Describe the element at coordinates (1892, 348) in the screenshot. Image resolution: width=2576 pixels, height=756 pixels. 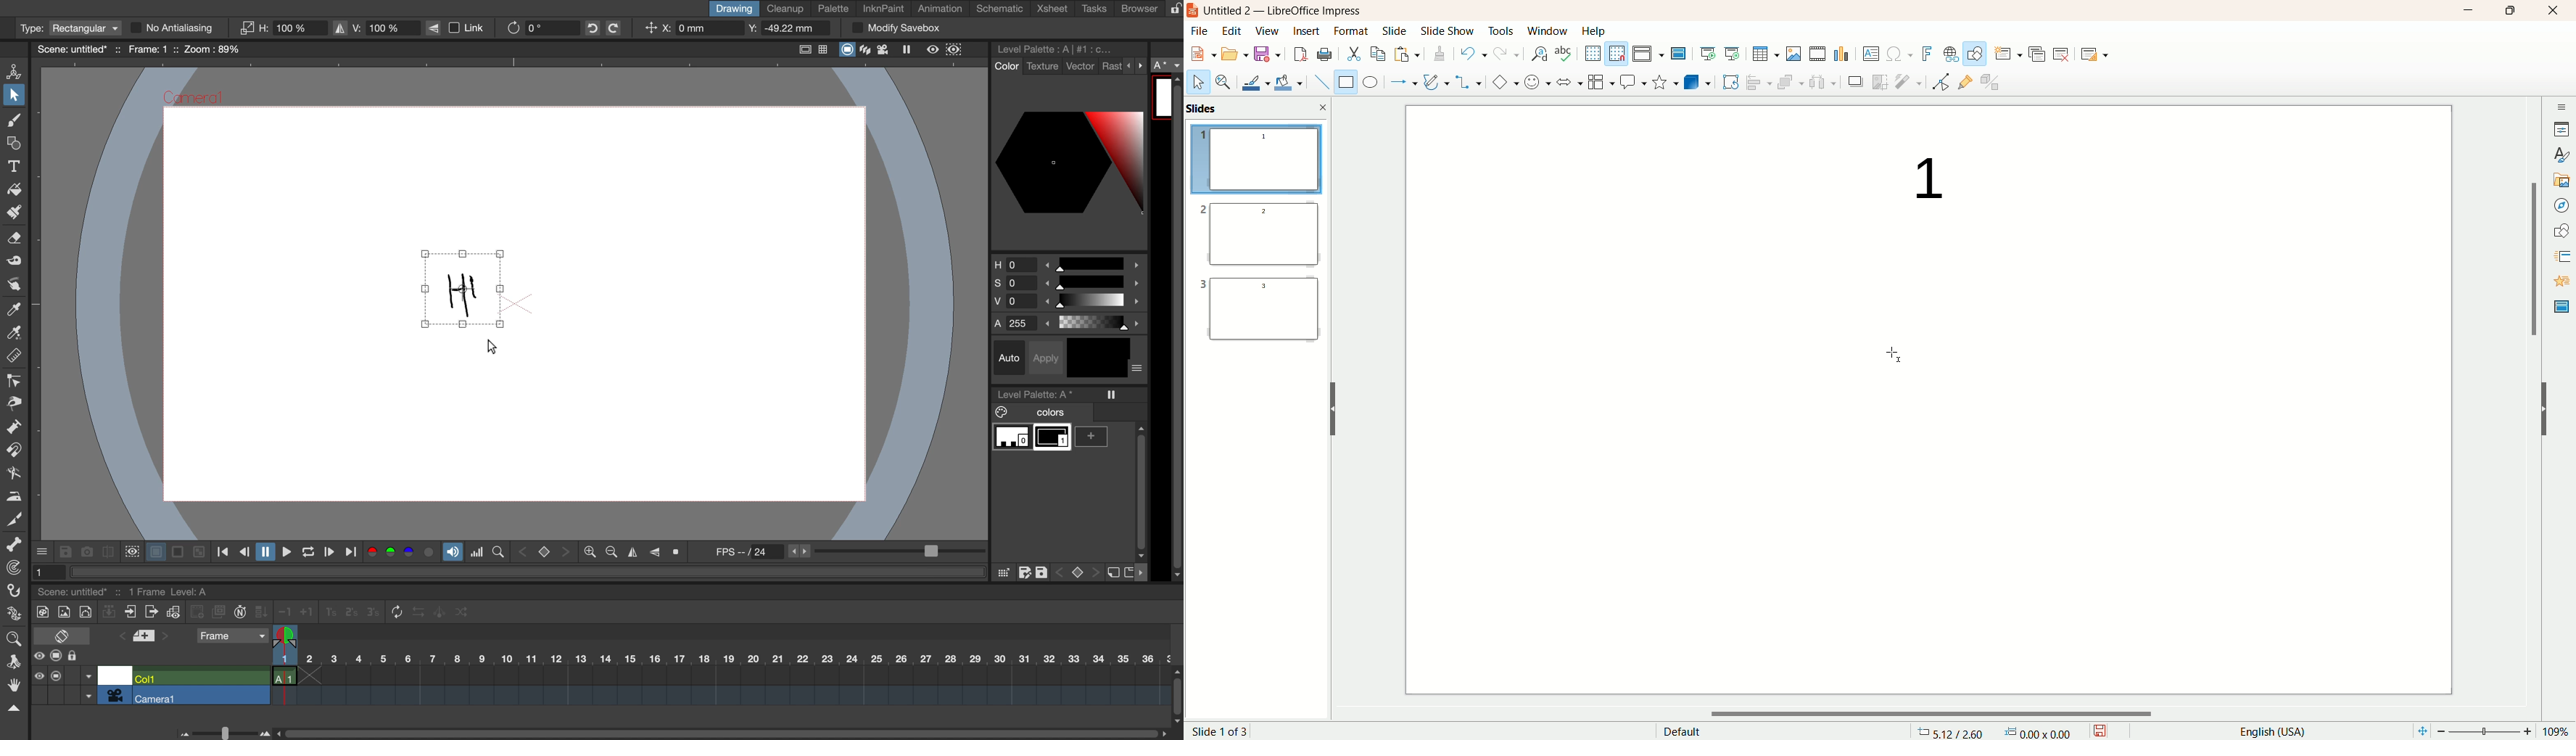
I see `cursor` at that location.